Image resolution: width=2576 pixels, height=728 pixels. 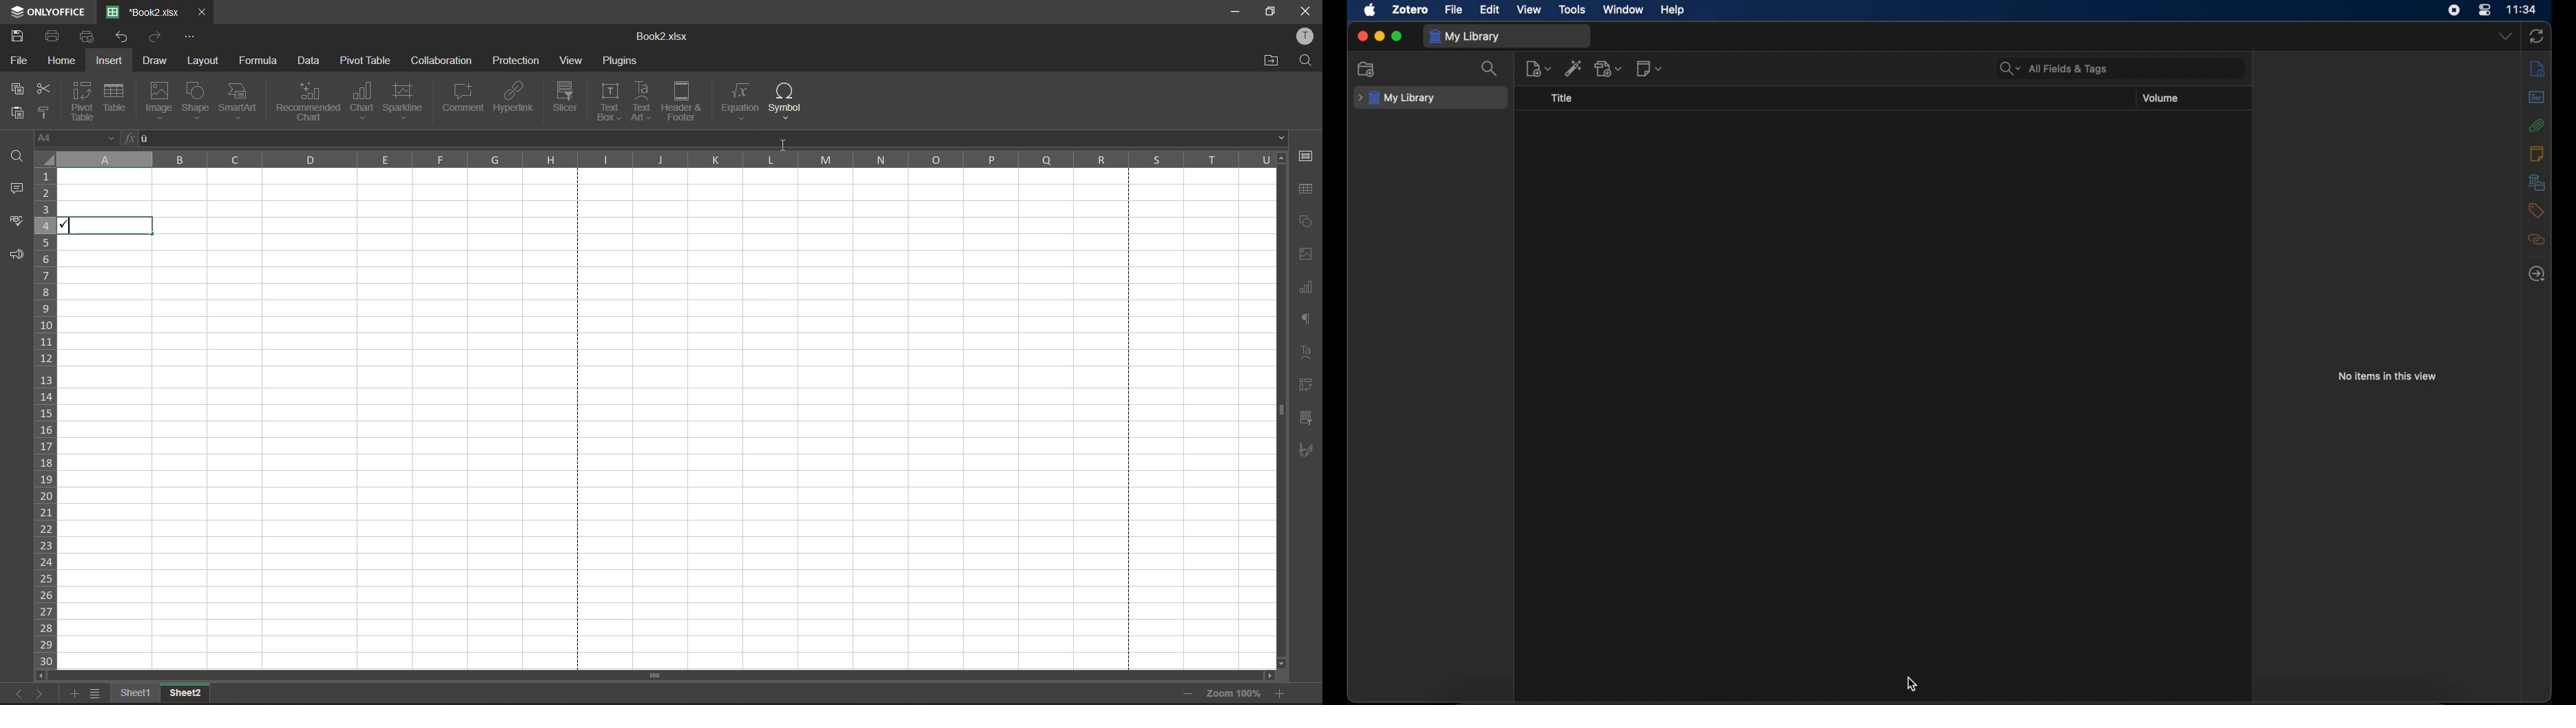 I want to click on Book2.xlsx, so click(x=658, y=36).